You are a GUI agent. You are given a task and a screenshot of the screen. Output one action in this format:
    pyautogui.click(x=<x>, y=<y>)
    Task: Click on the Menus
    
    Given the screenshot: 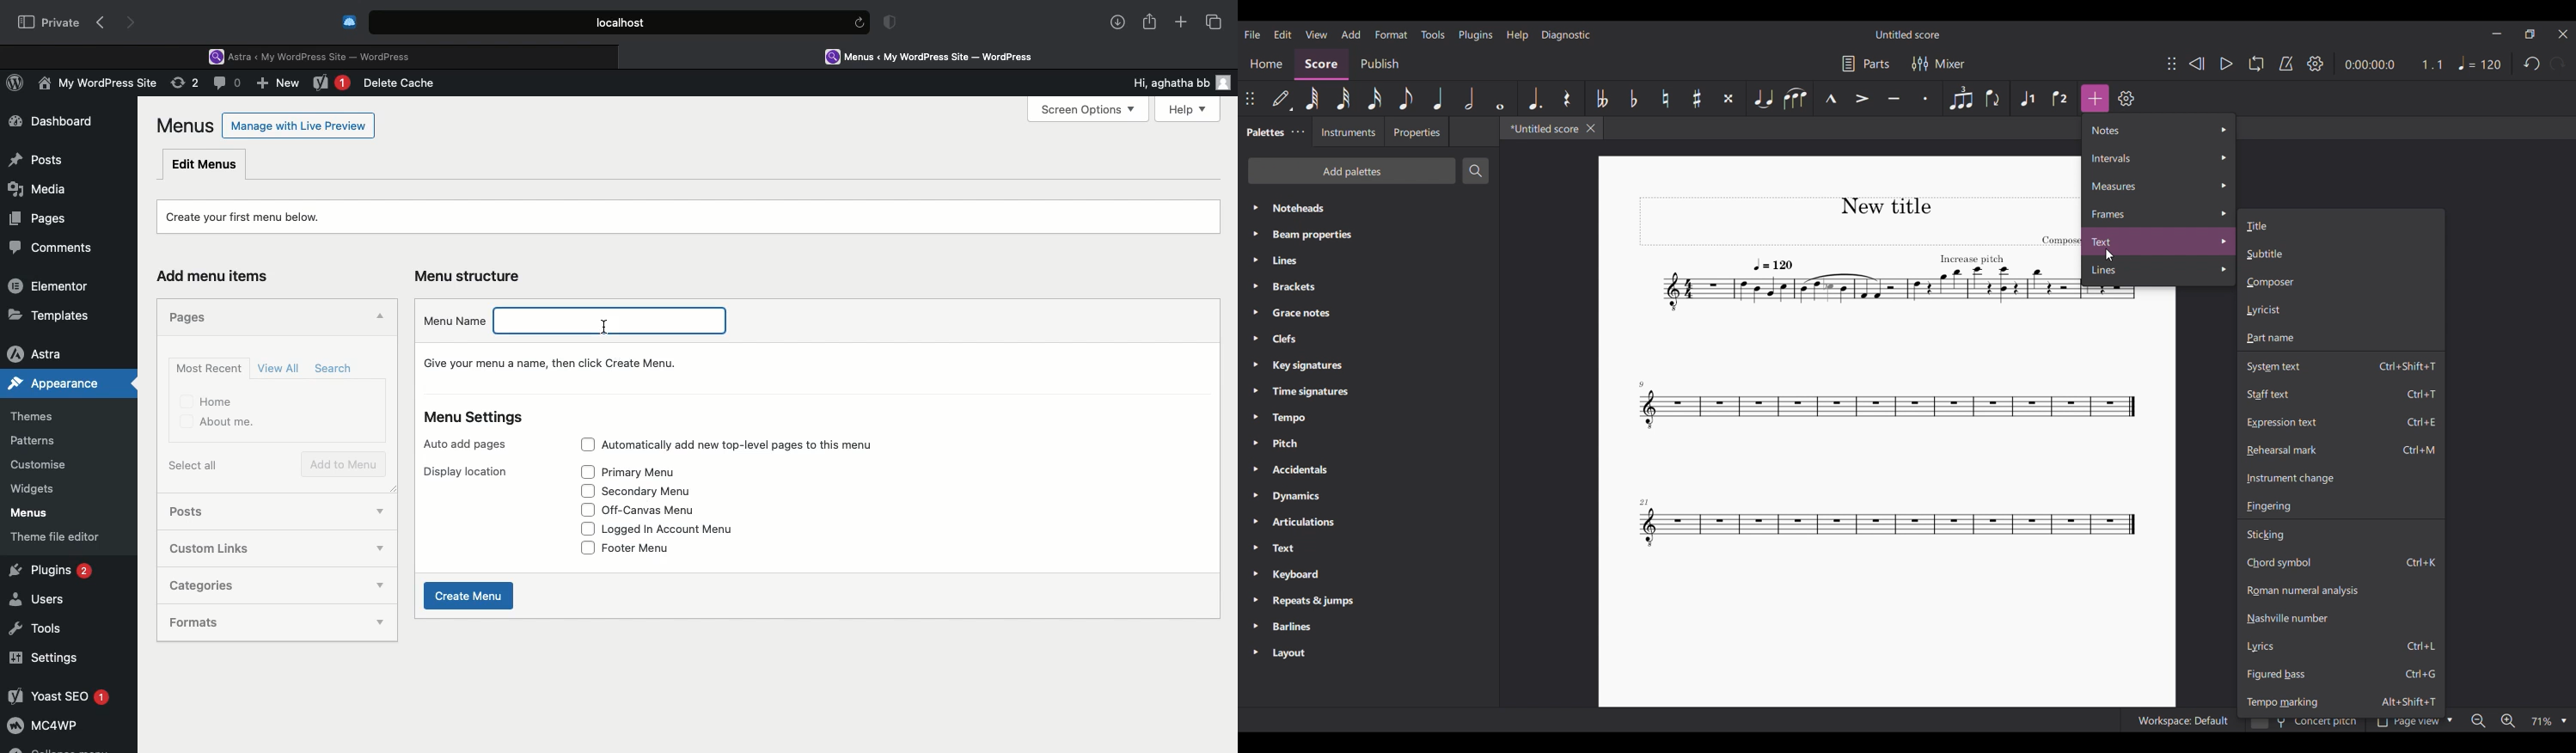 What is the action you would take?
    pyautogui.click(x=27, y=513)
    